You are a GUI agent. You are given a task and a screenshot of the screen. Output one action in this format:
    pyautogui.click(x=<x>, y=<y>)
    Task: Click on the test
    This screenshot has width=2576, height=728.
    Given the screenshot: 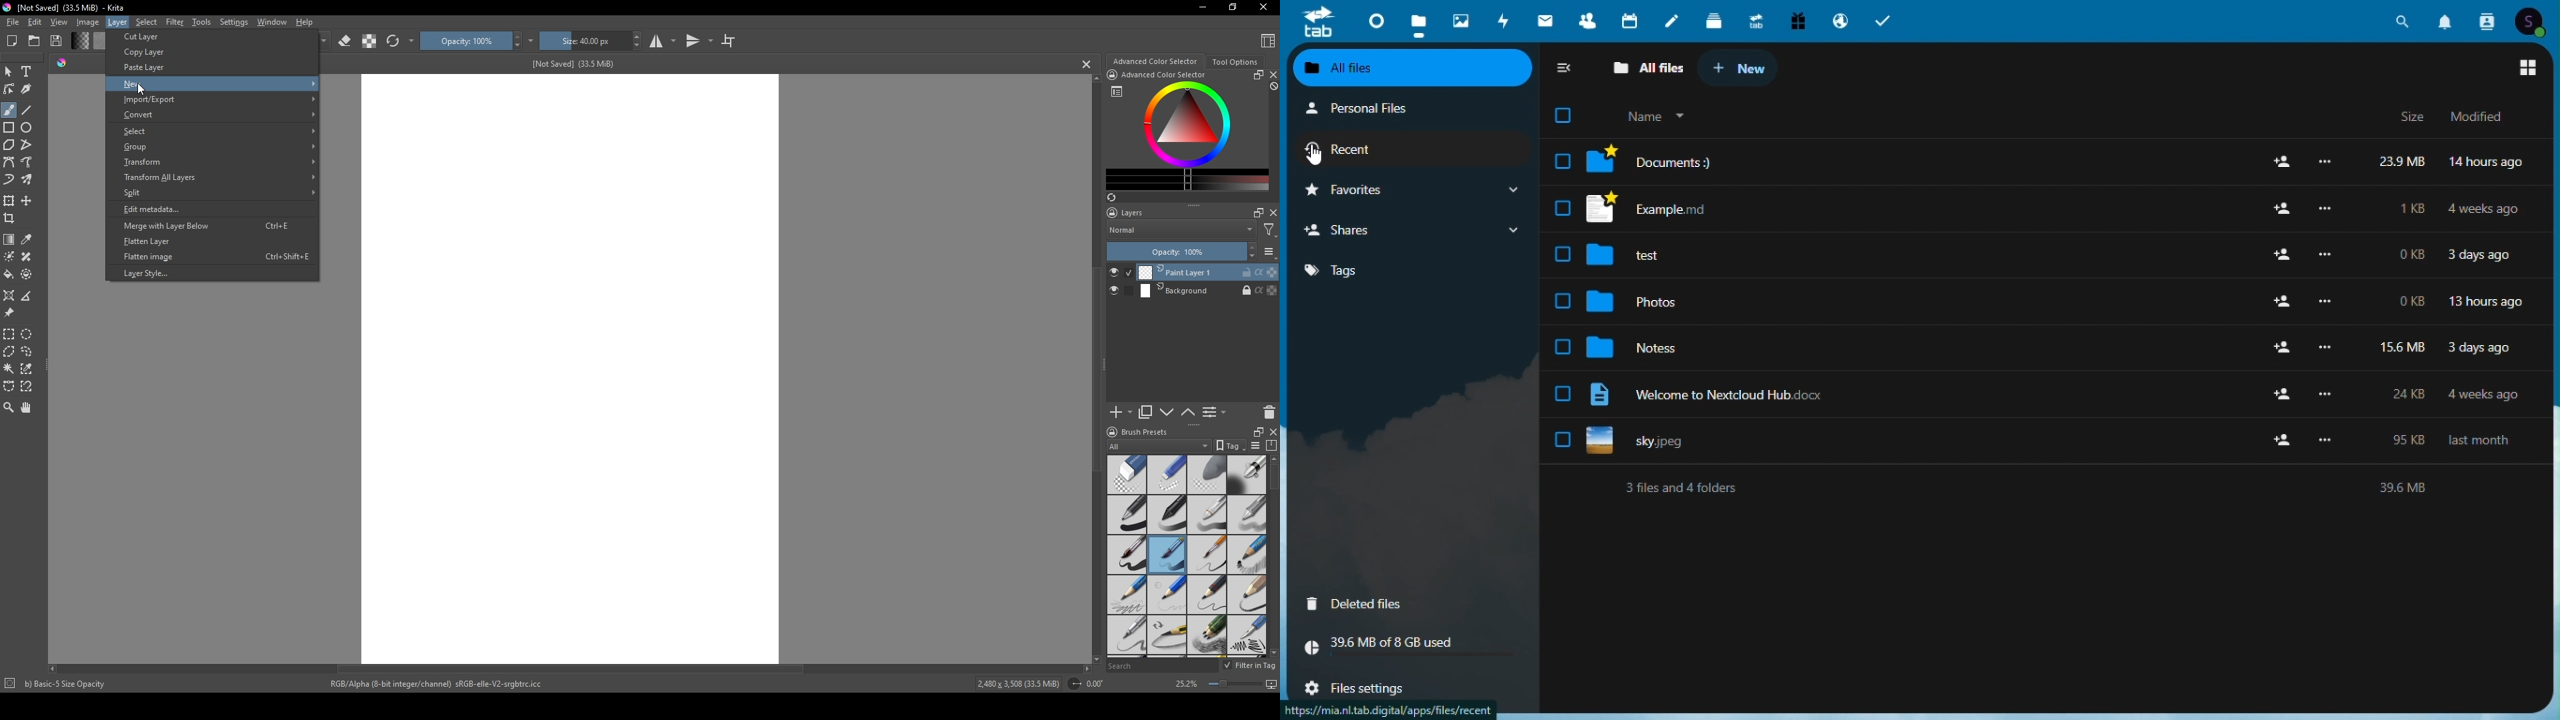 What is the action you would take?
    pyautogui.click(x=1643, y=253)
    